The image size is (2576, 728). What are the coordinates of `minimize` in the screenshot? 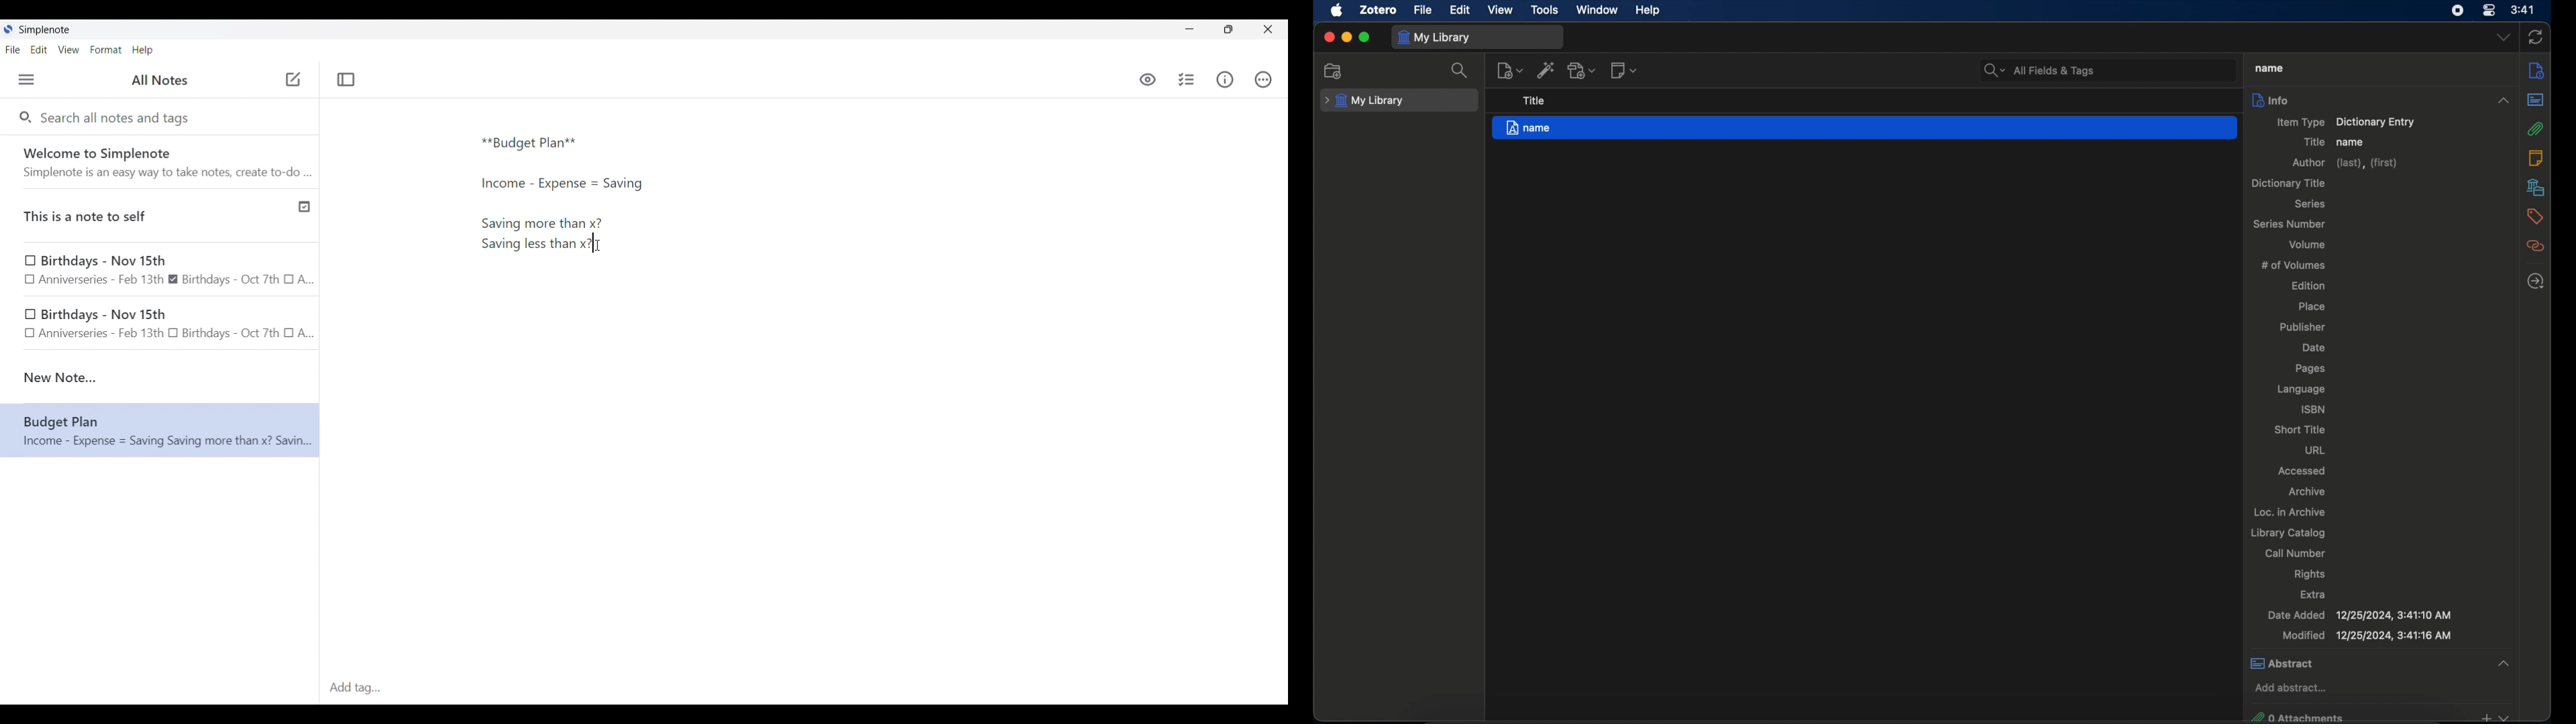 It's located at (1348, 38).